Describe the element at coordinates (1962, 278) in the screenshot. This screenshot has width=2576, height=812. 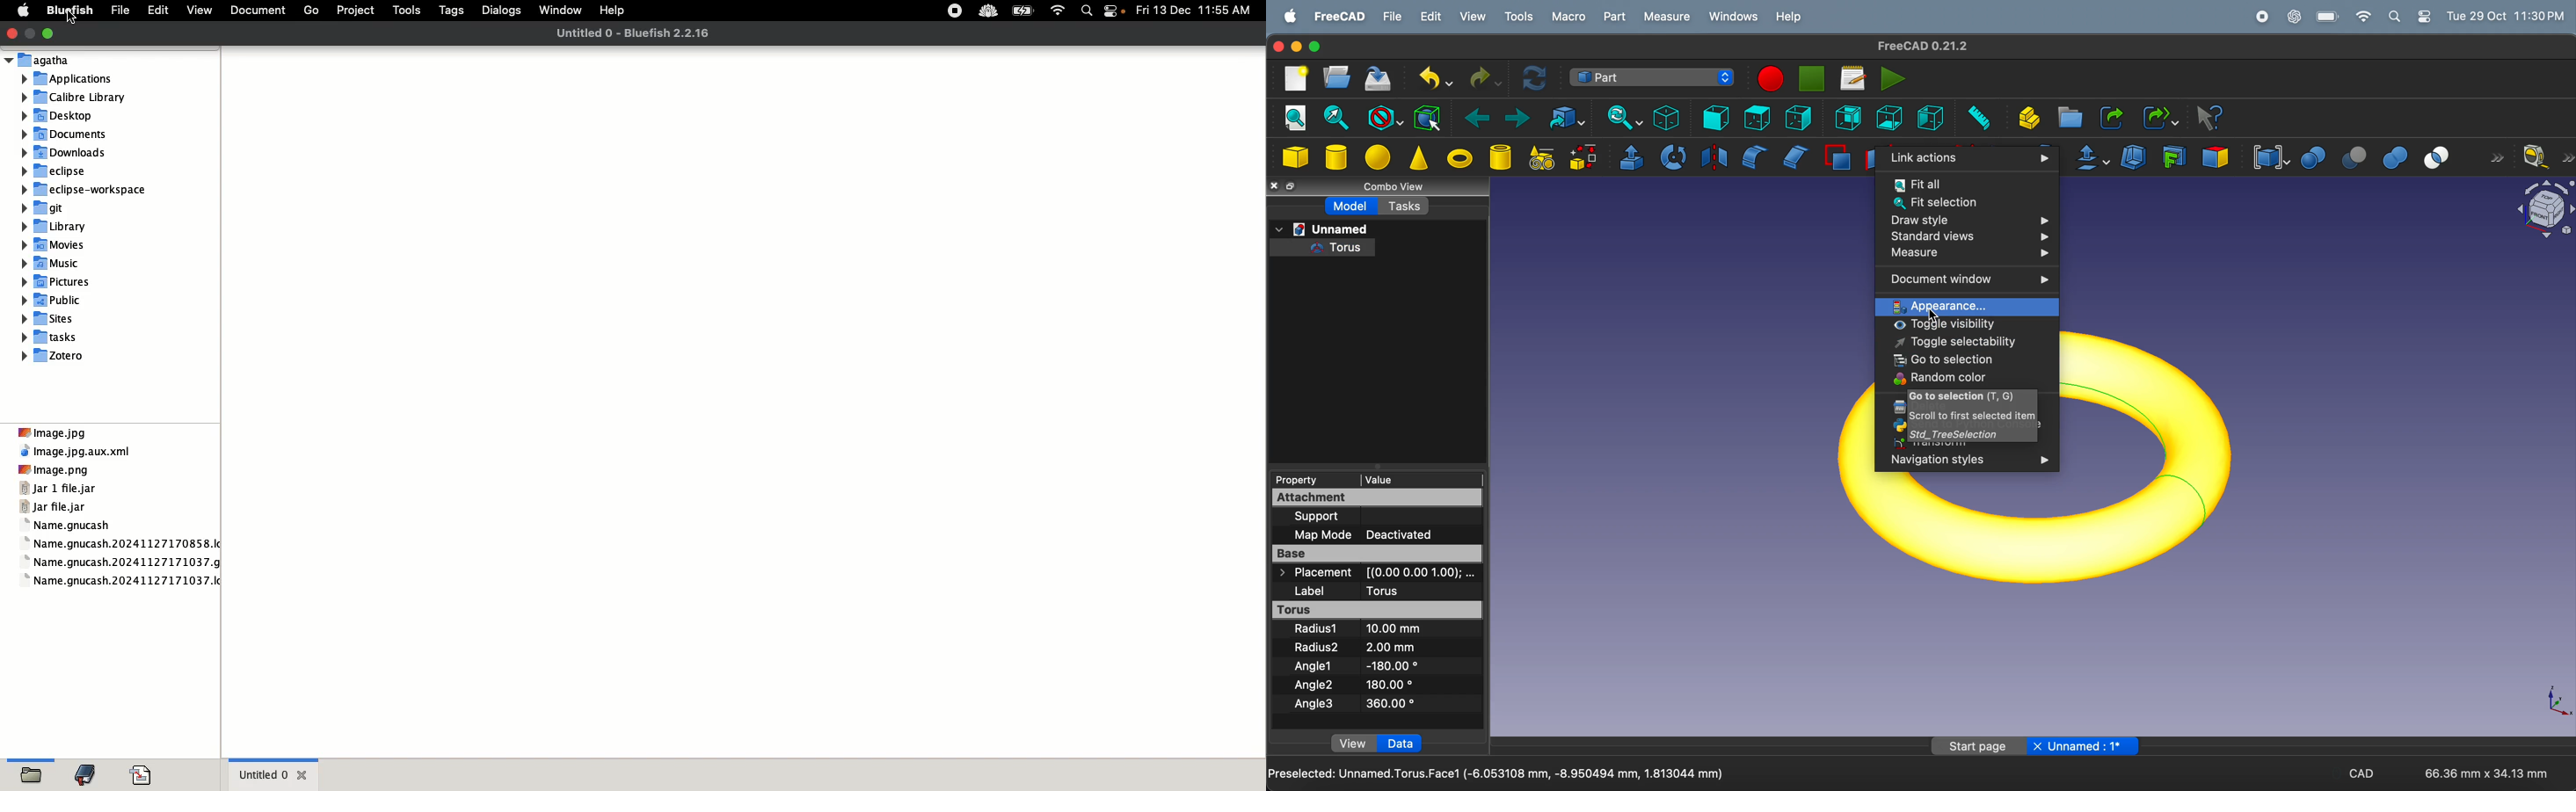
I see `document window` at that location.